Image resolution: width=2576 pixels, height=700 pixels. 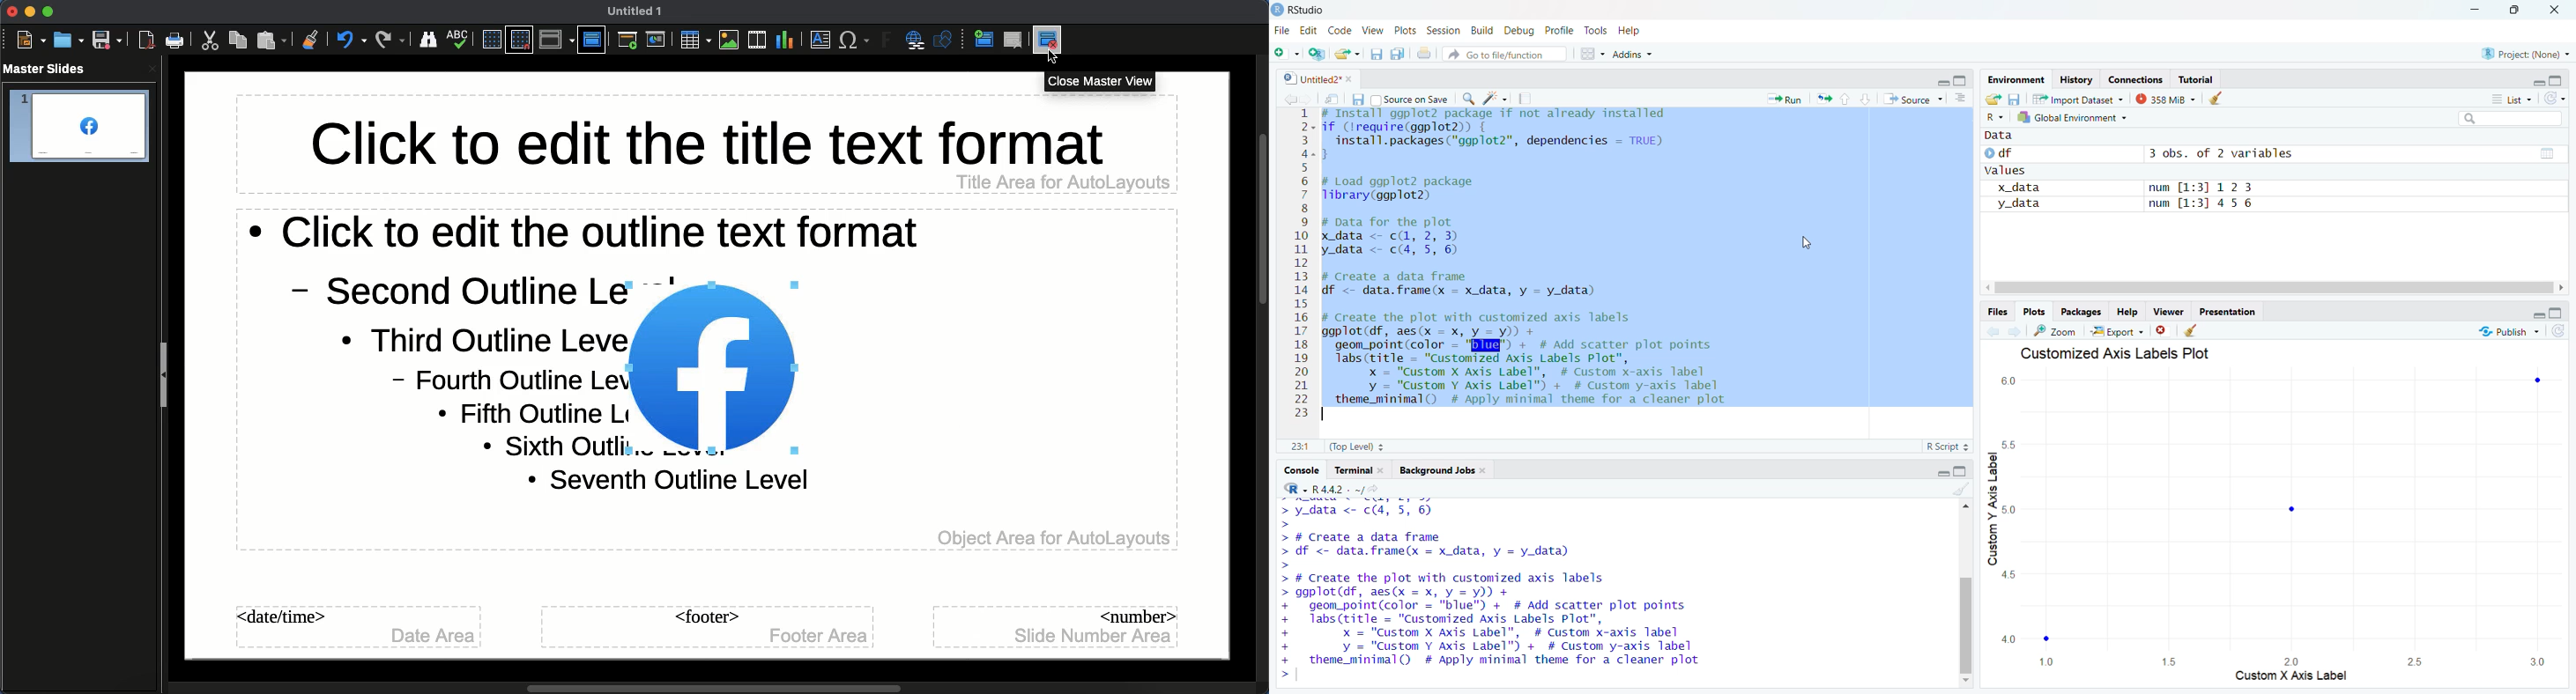 What do you see at coordinates (1808, 244) in the screenshot?
I see `cursor` at bounding box center [1808, 244].